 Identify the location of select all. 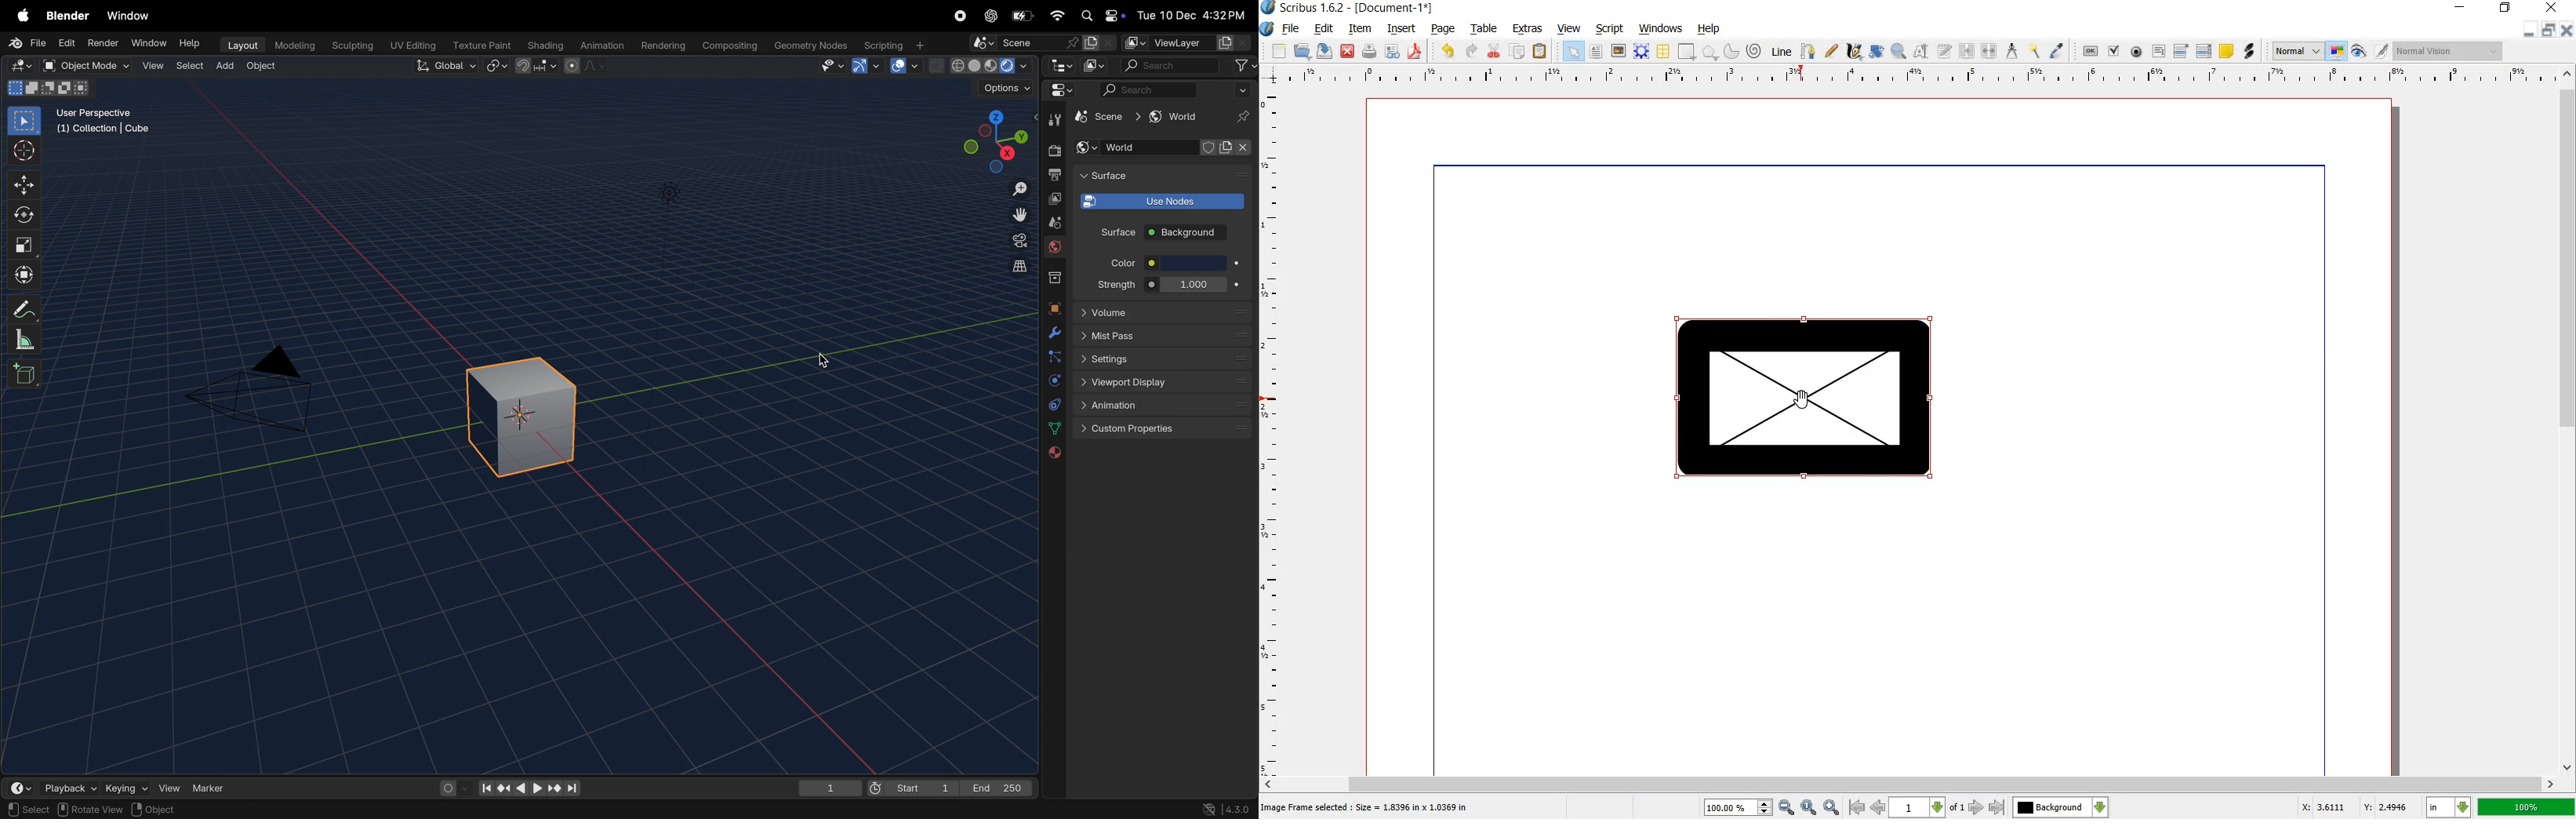
(1572, 52).